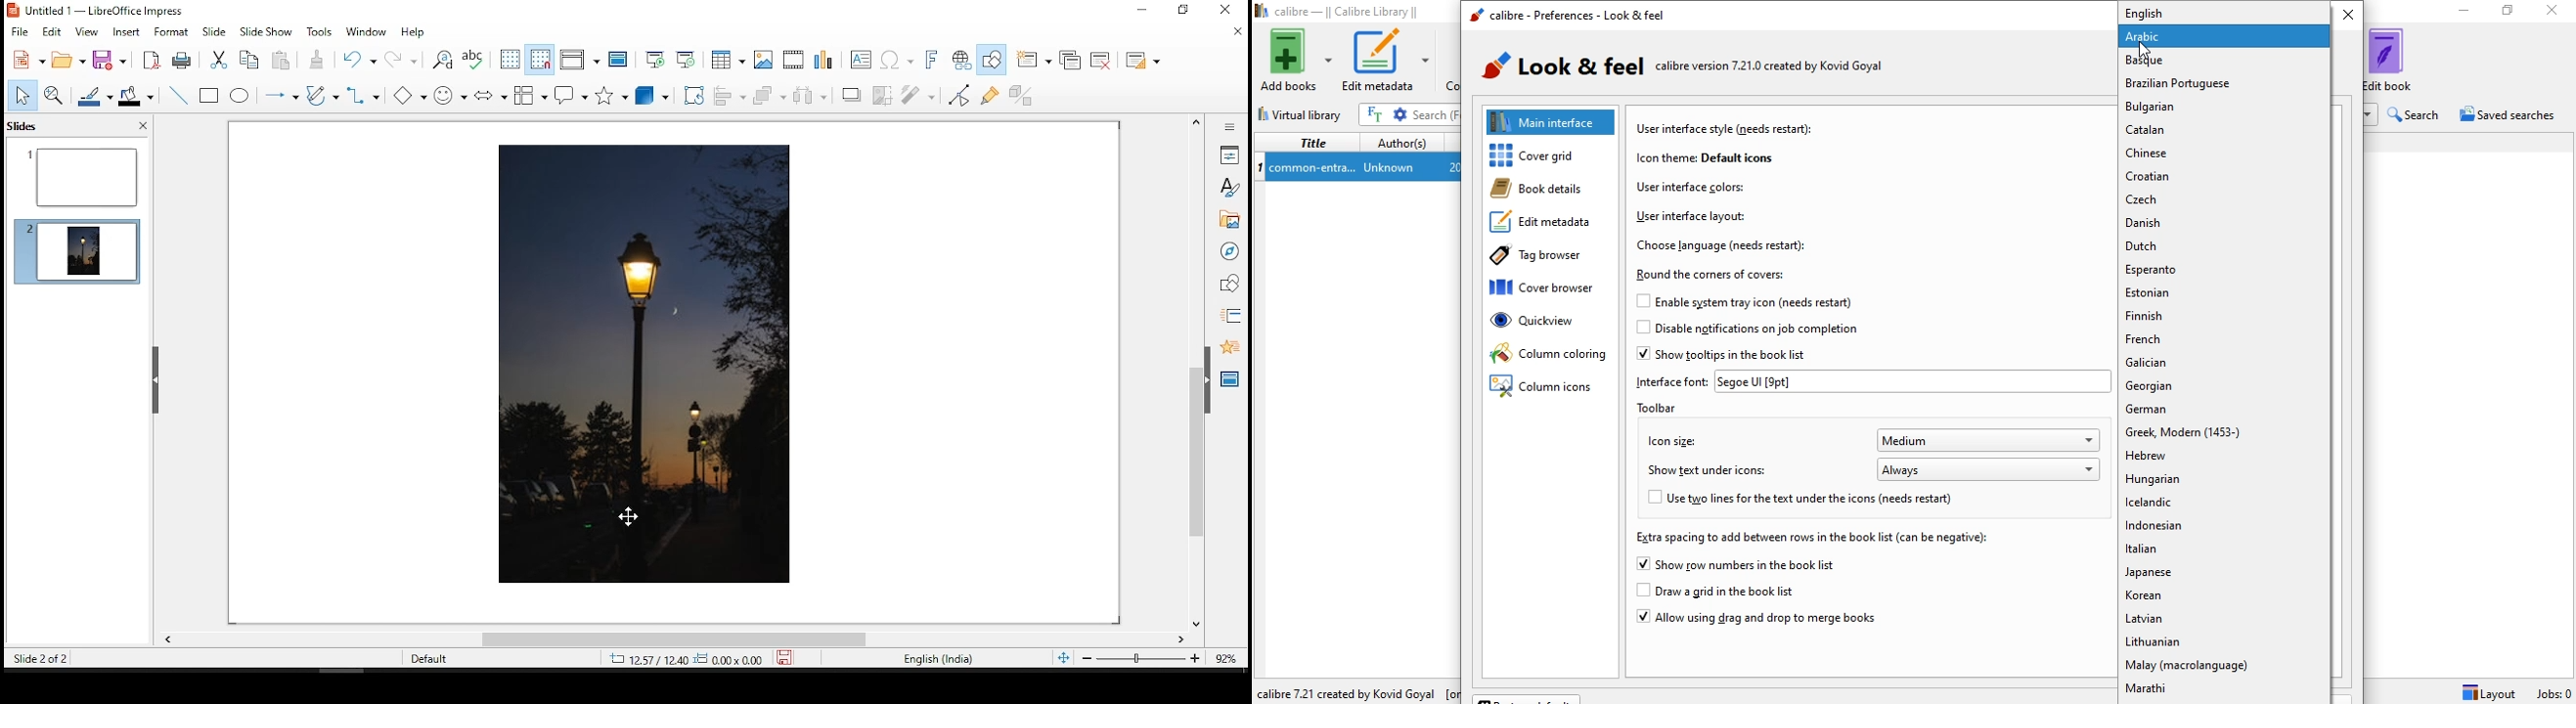 This screenshot has width=2576, height=728. Describe the element at coordinates (281, 96) in the screenshot. I see `lines and arrows` at that location.